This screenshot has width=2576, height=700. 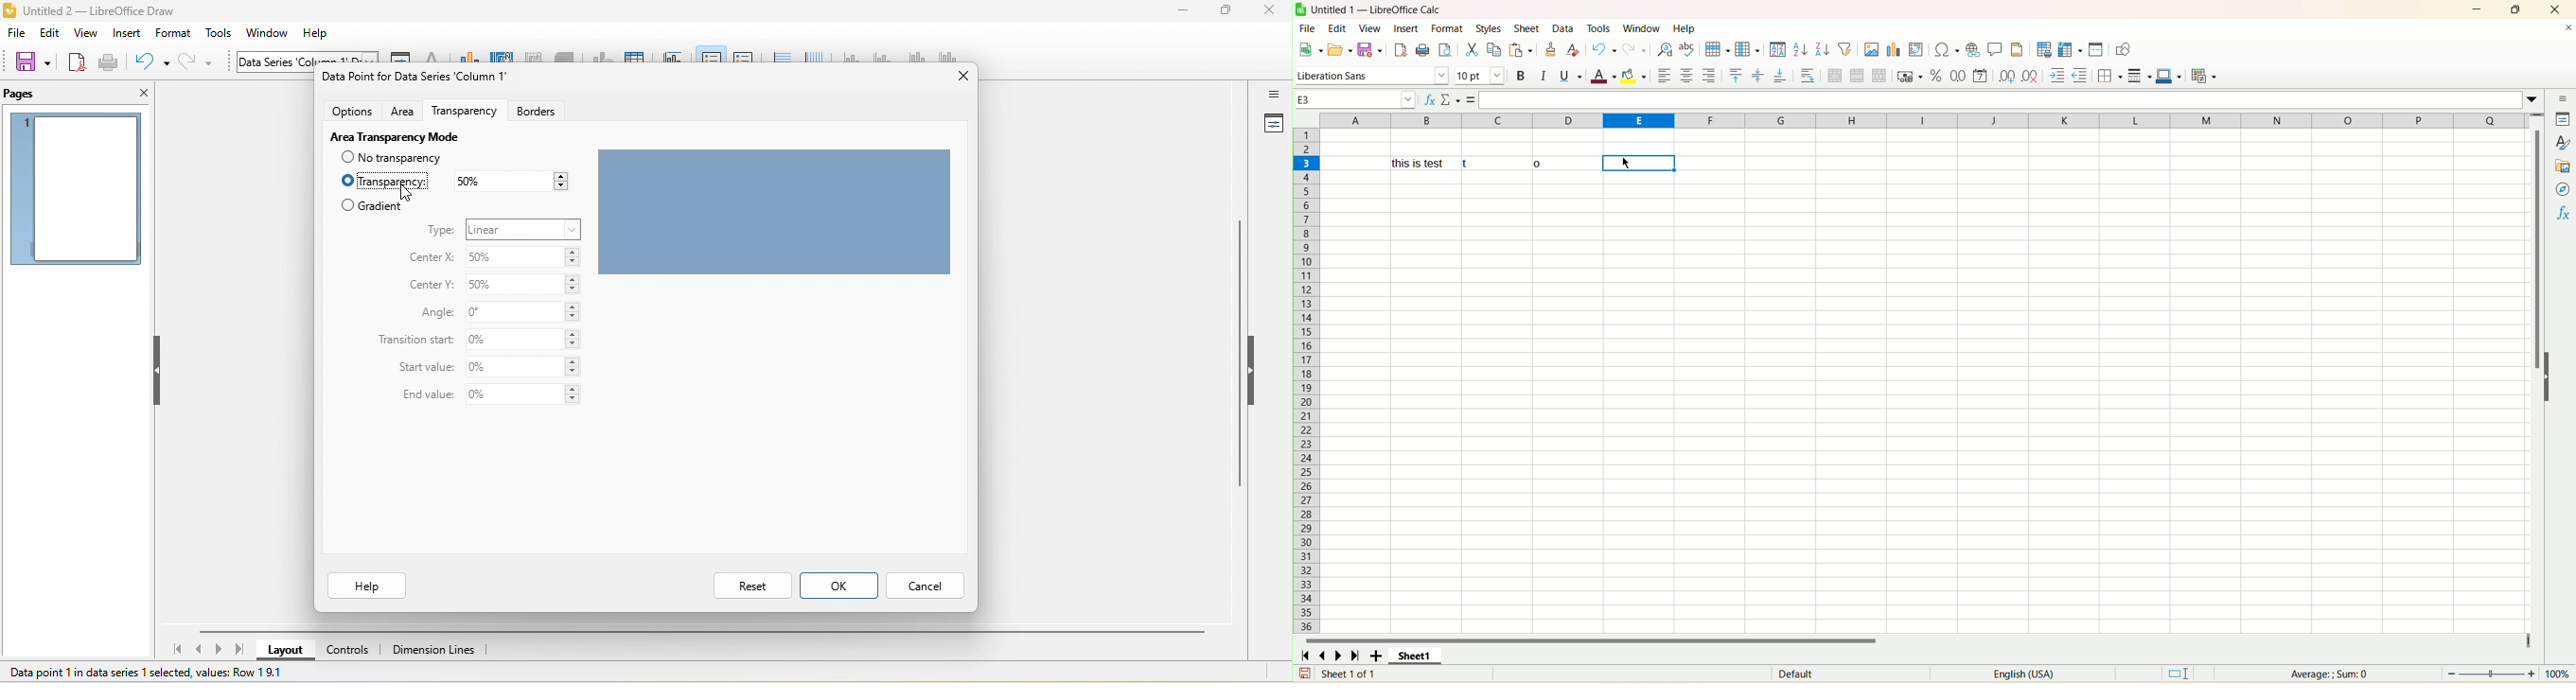 What do you see at coordinates (1352, 652) in the screenshot?
I see `scroll to last sheet` at bounding box center [1352, 652].